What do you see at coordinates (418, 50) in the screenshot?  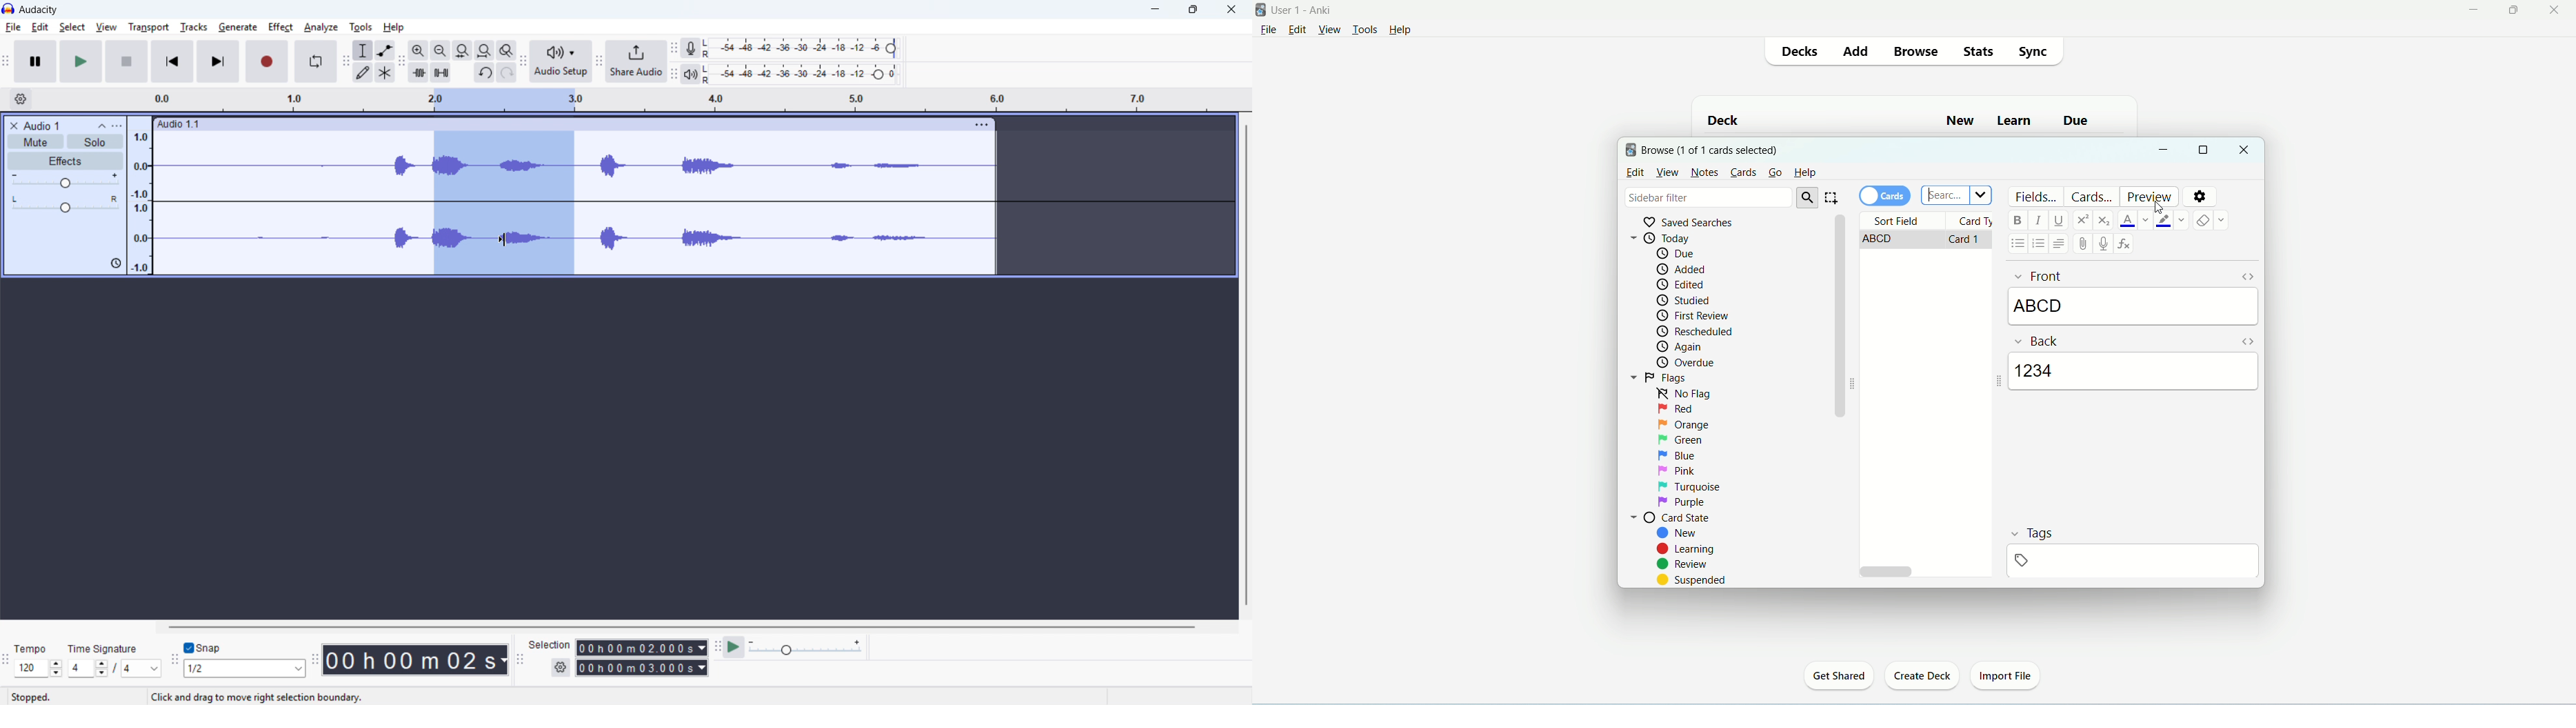 I see `ZoZoom in` at bounding box center [418, 50].